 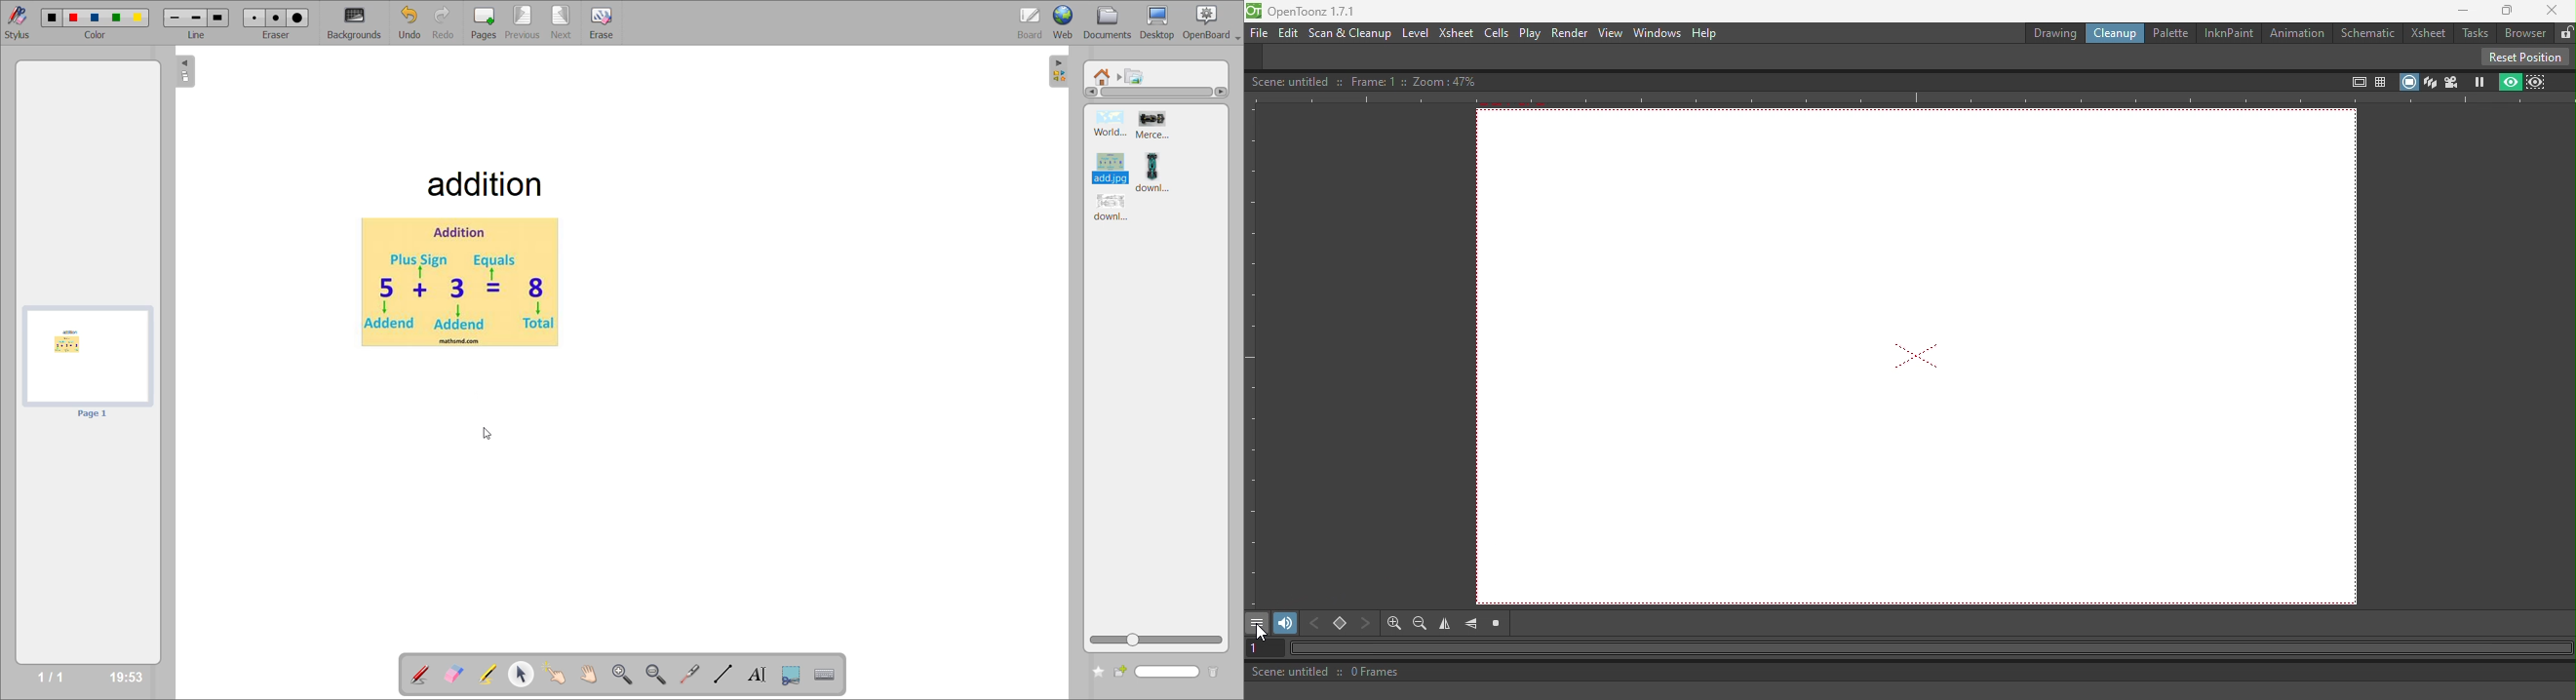 I want to click on Preview, so click(x=2508, y=82).